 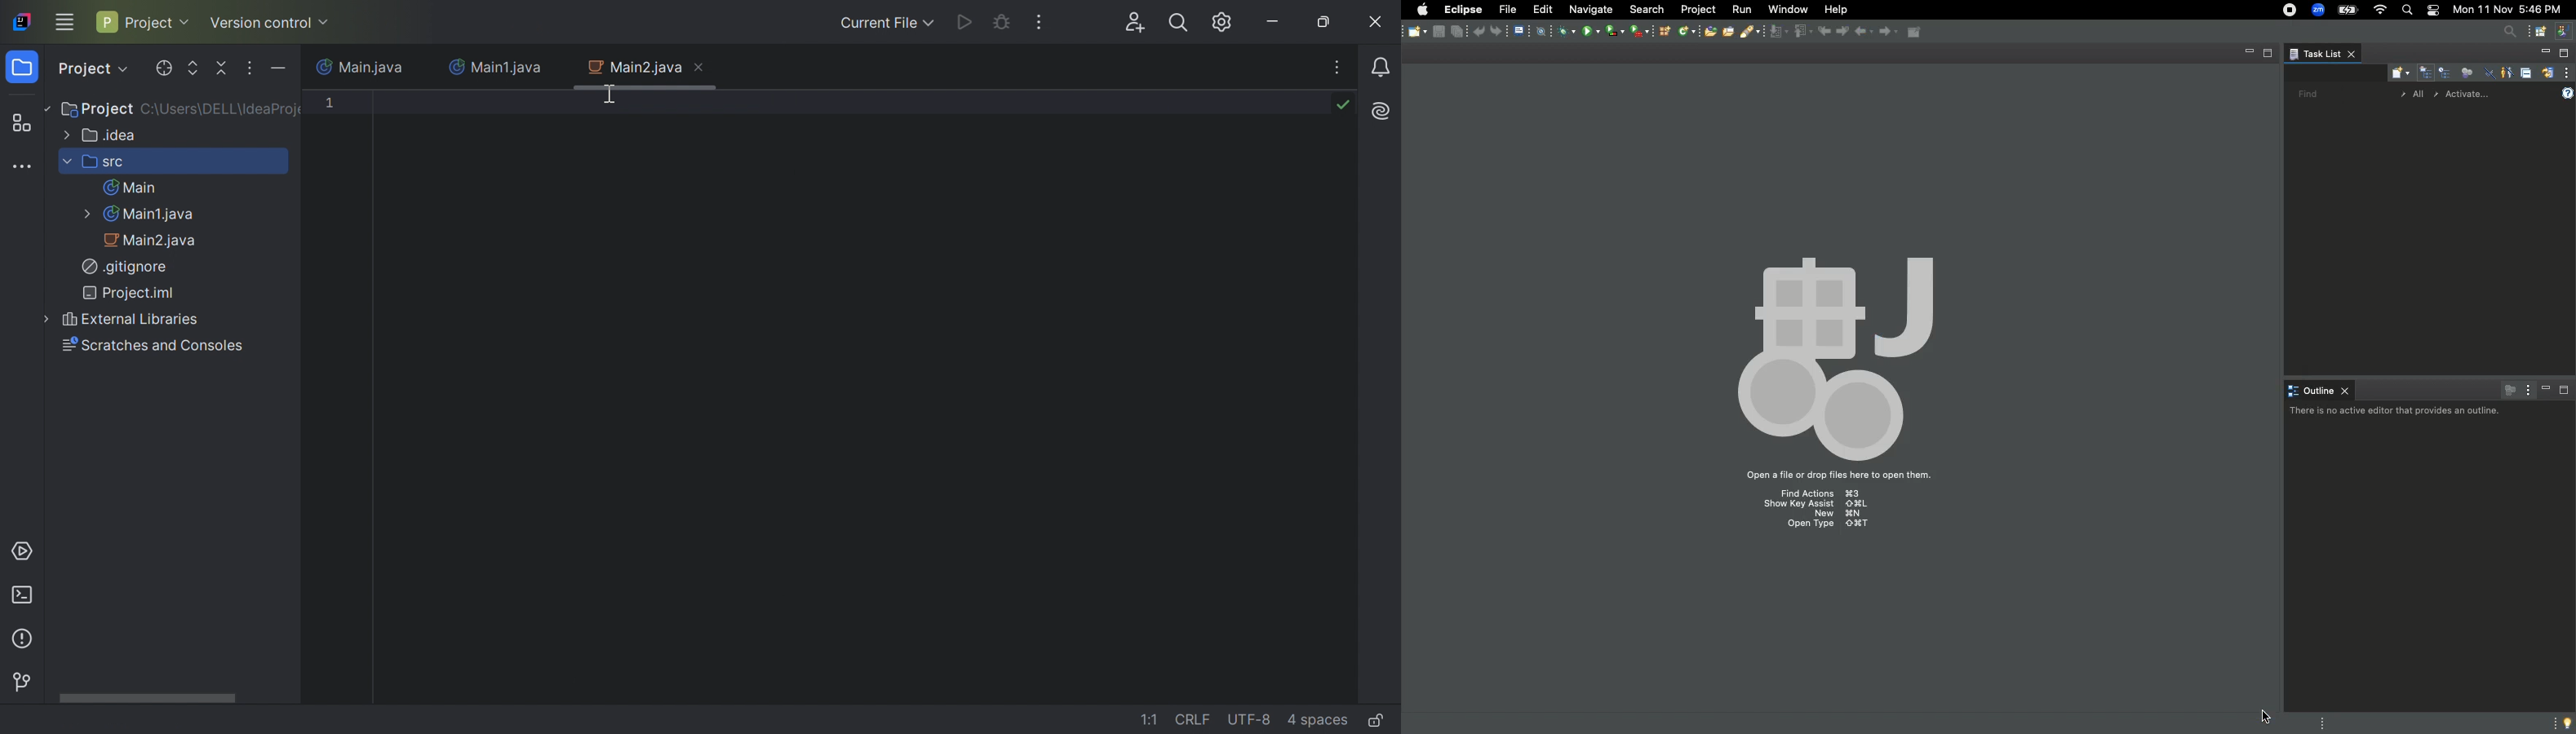 What do you see at coordinates (20, 21) in the screenshot?
I see `Icon` at bounding box center [20, 21].